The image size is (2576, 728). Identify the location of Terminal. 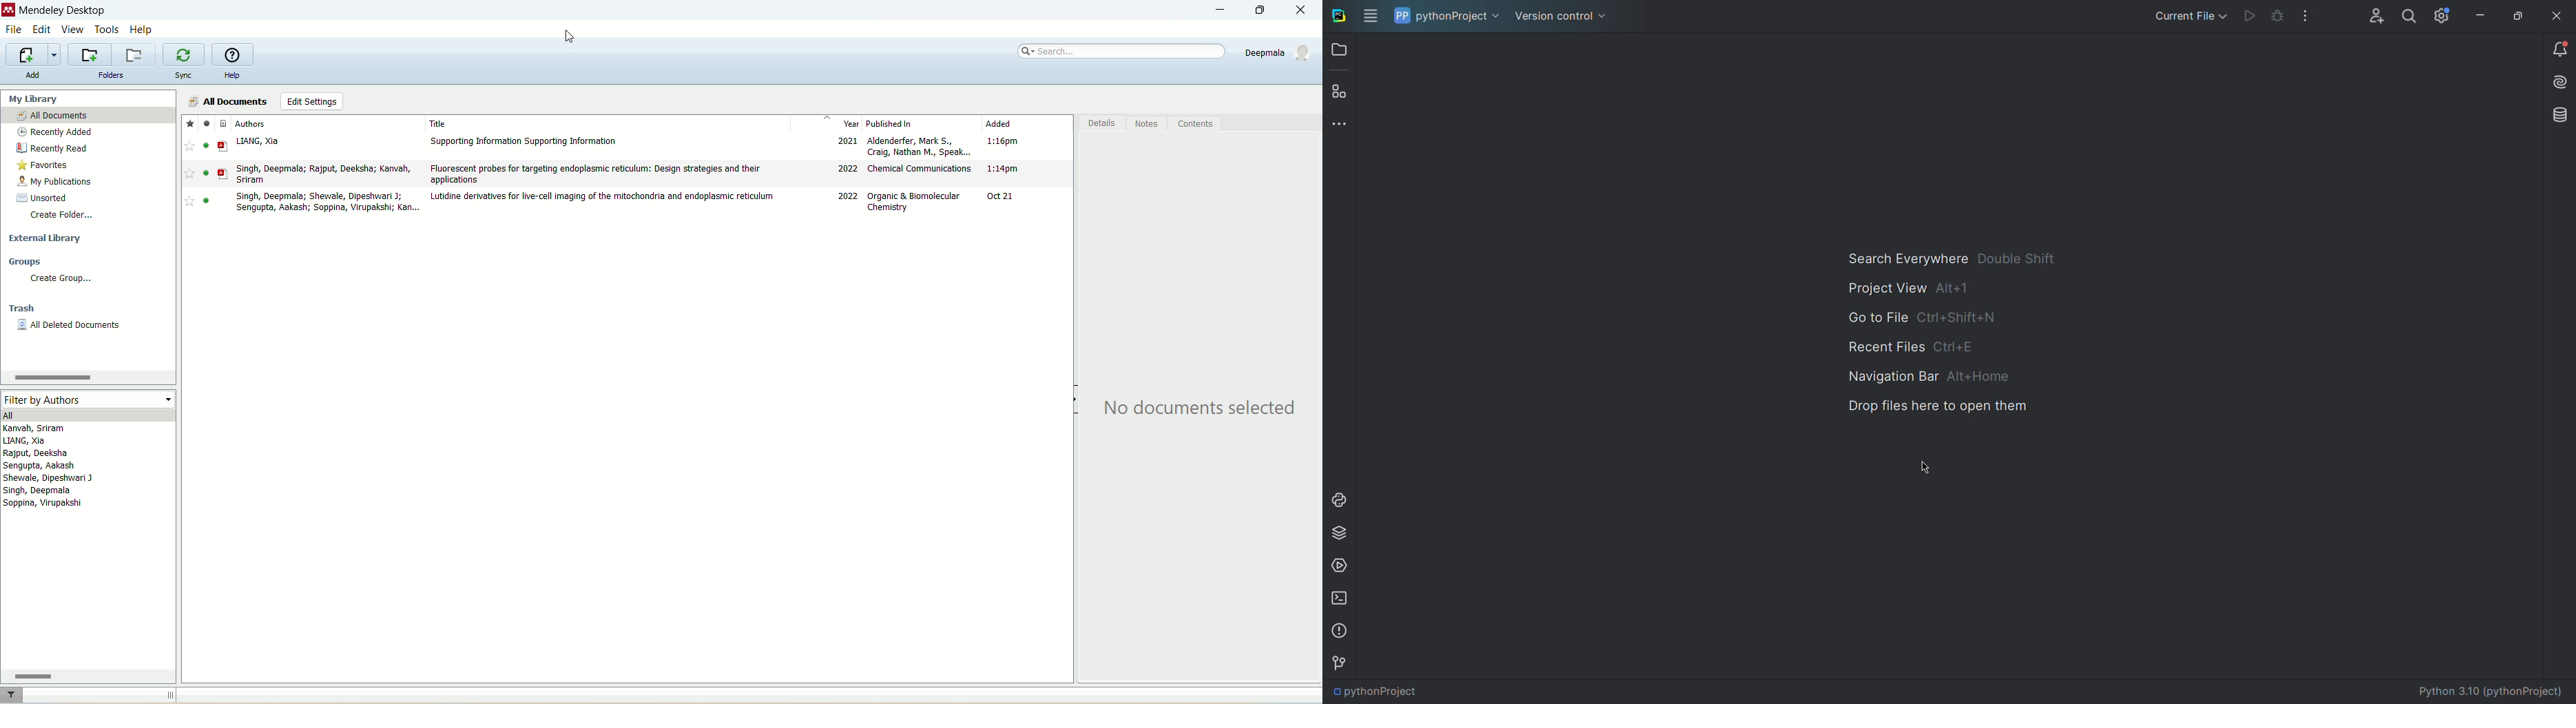
(1342, 600).